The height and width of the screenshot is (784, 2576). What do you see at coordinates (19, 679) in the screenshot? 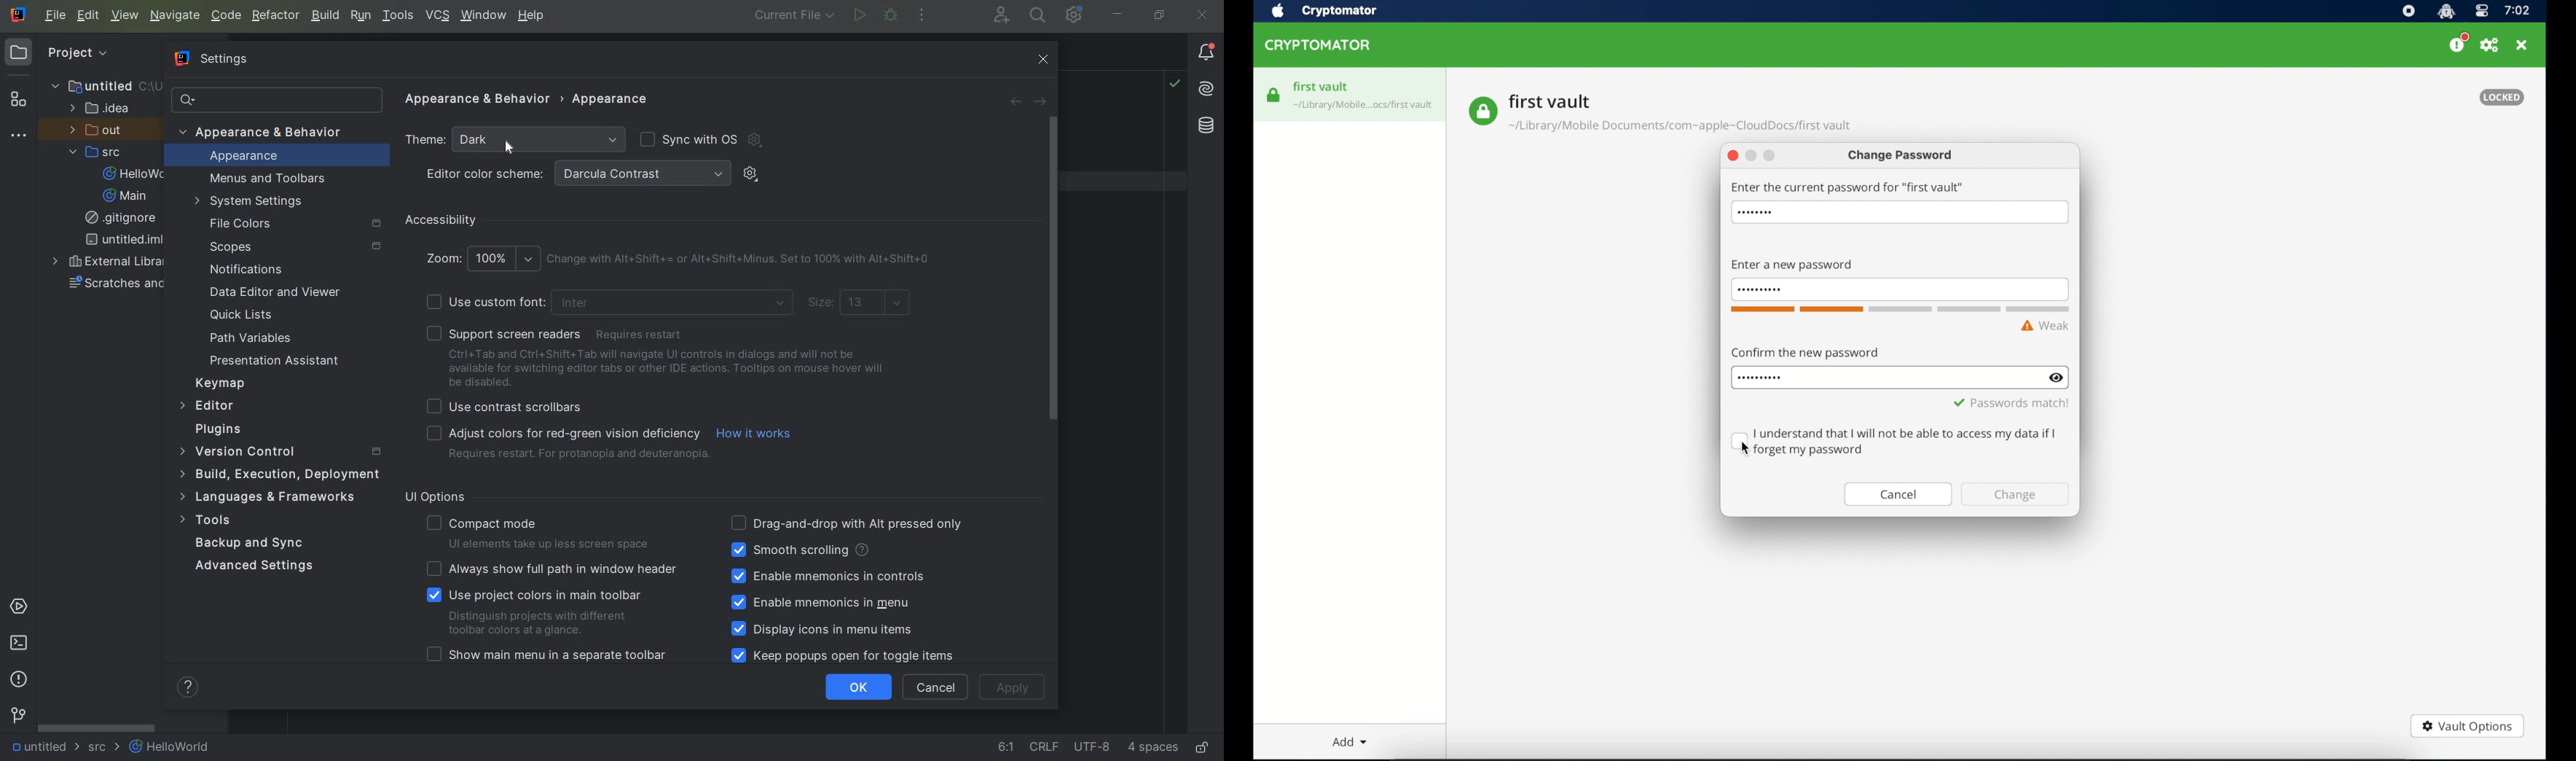
I see `PROBLEMS` at bounding box center [19, 679].